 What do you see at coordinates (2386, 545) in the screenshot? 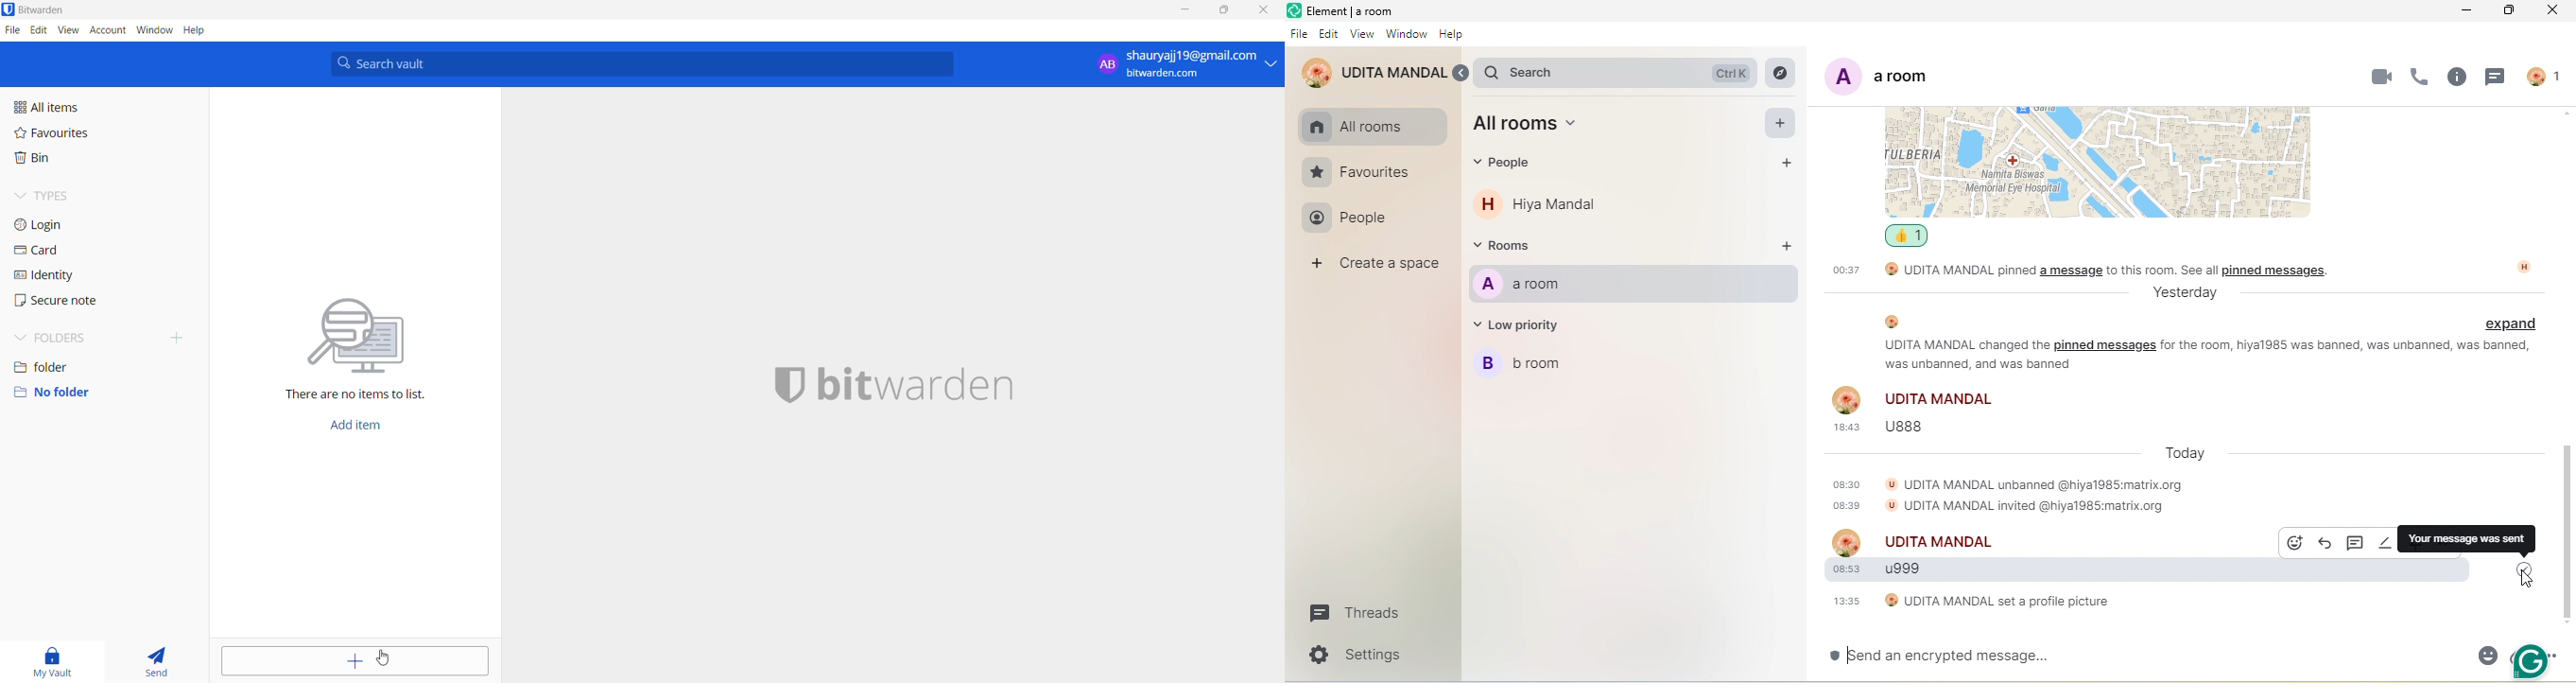
I see `Edit` at bounding box center [2386, 545].